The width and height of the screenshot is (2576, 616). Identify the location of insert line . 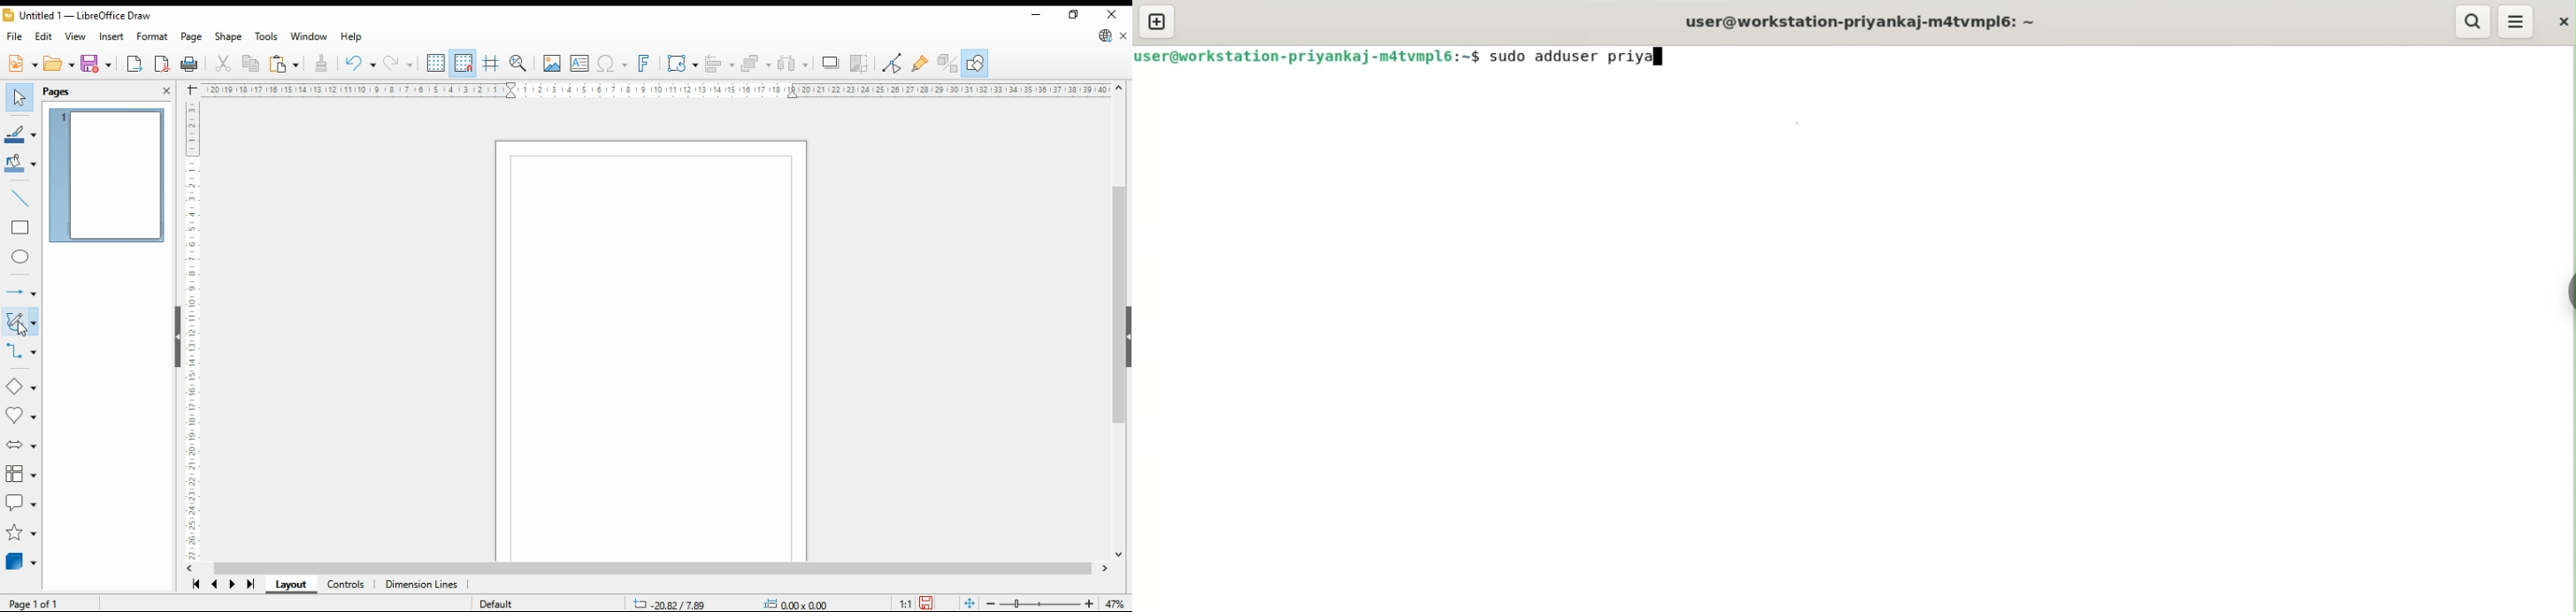
(22, 199).